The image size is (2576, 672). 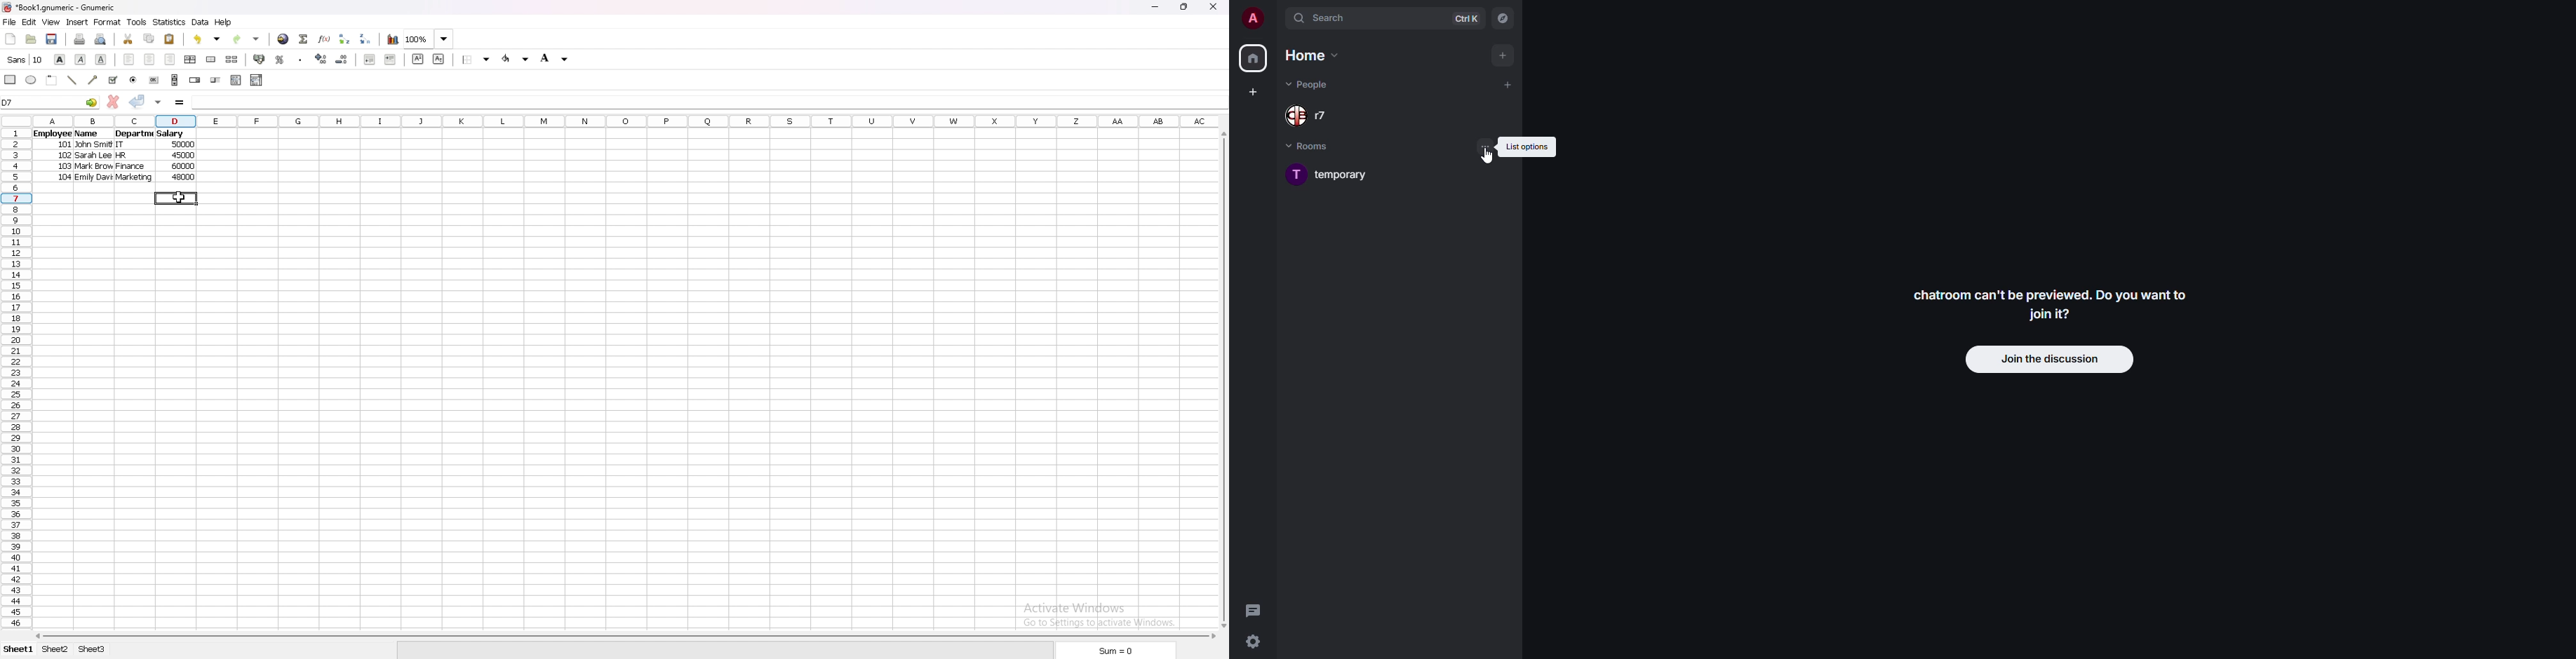 What do you see at coordinates (136, 22) in the screenshot?
I see `tools` at bounding box center [136, 22].